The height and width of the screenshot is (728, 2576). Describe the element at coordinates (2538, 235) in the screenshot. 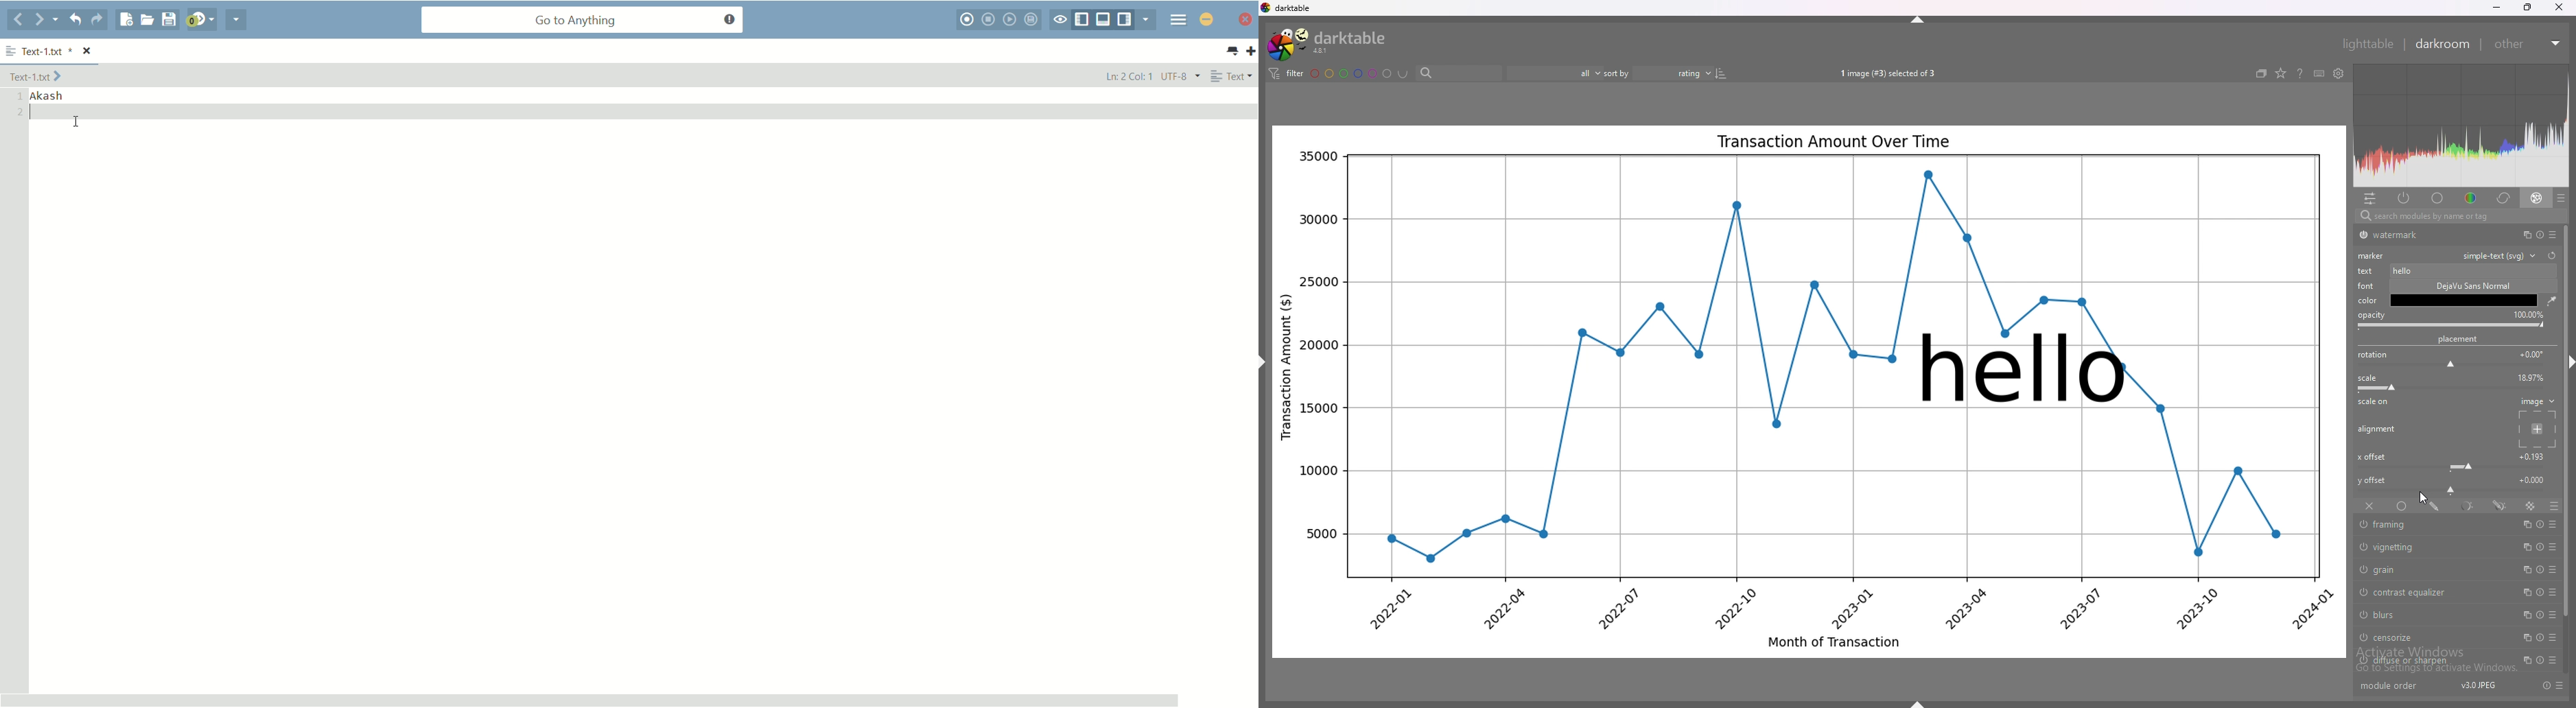

I see `reset` at that location.